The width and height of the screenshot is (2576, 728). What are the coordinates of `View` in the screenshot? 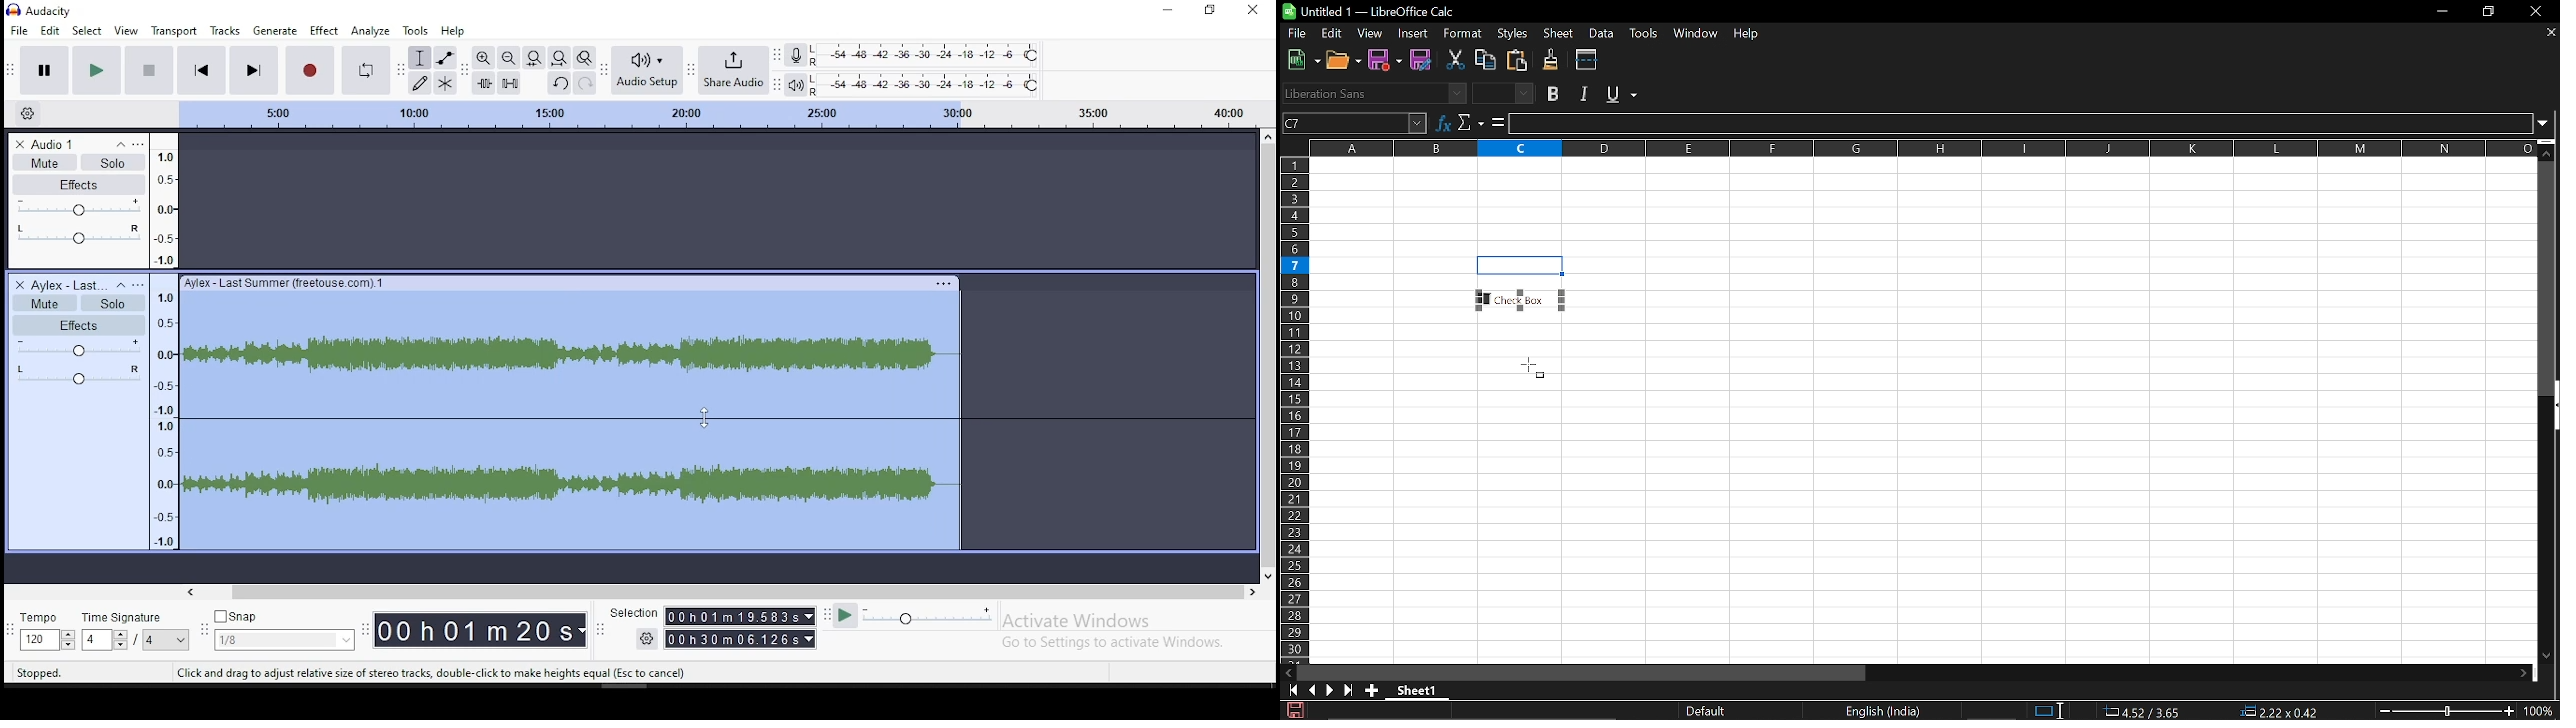 It's located at (1370, 34).